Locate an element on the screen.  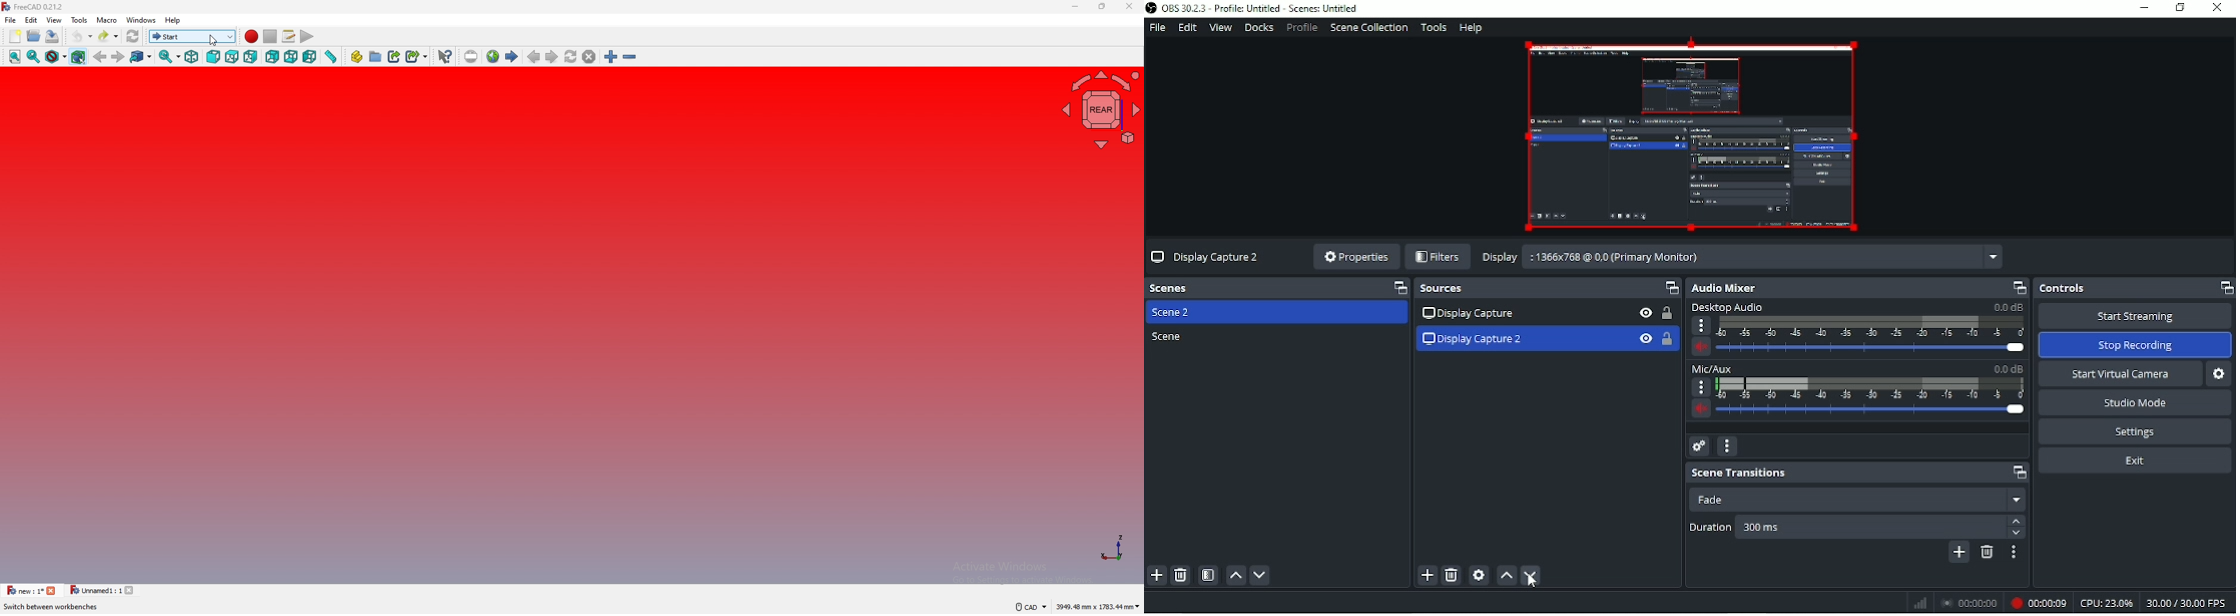
Stop recording is located at coordinates (2135, 345).